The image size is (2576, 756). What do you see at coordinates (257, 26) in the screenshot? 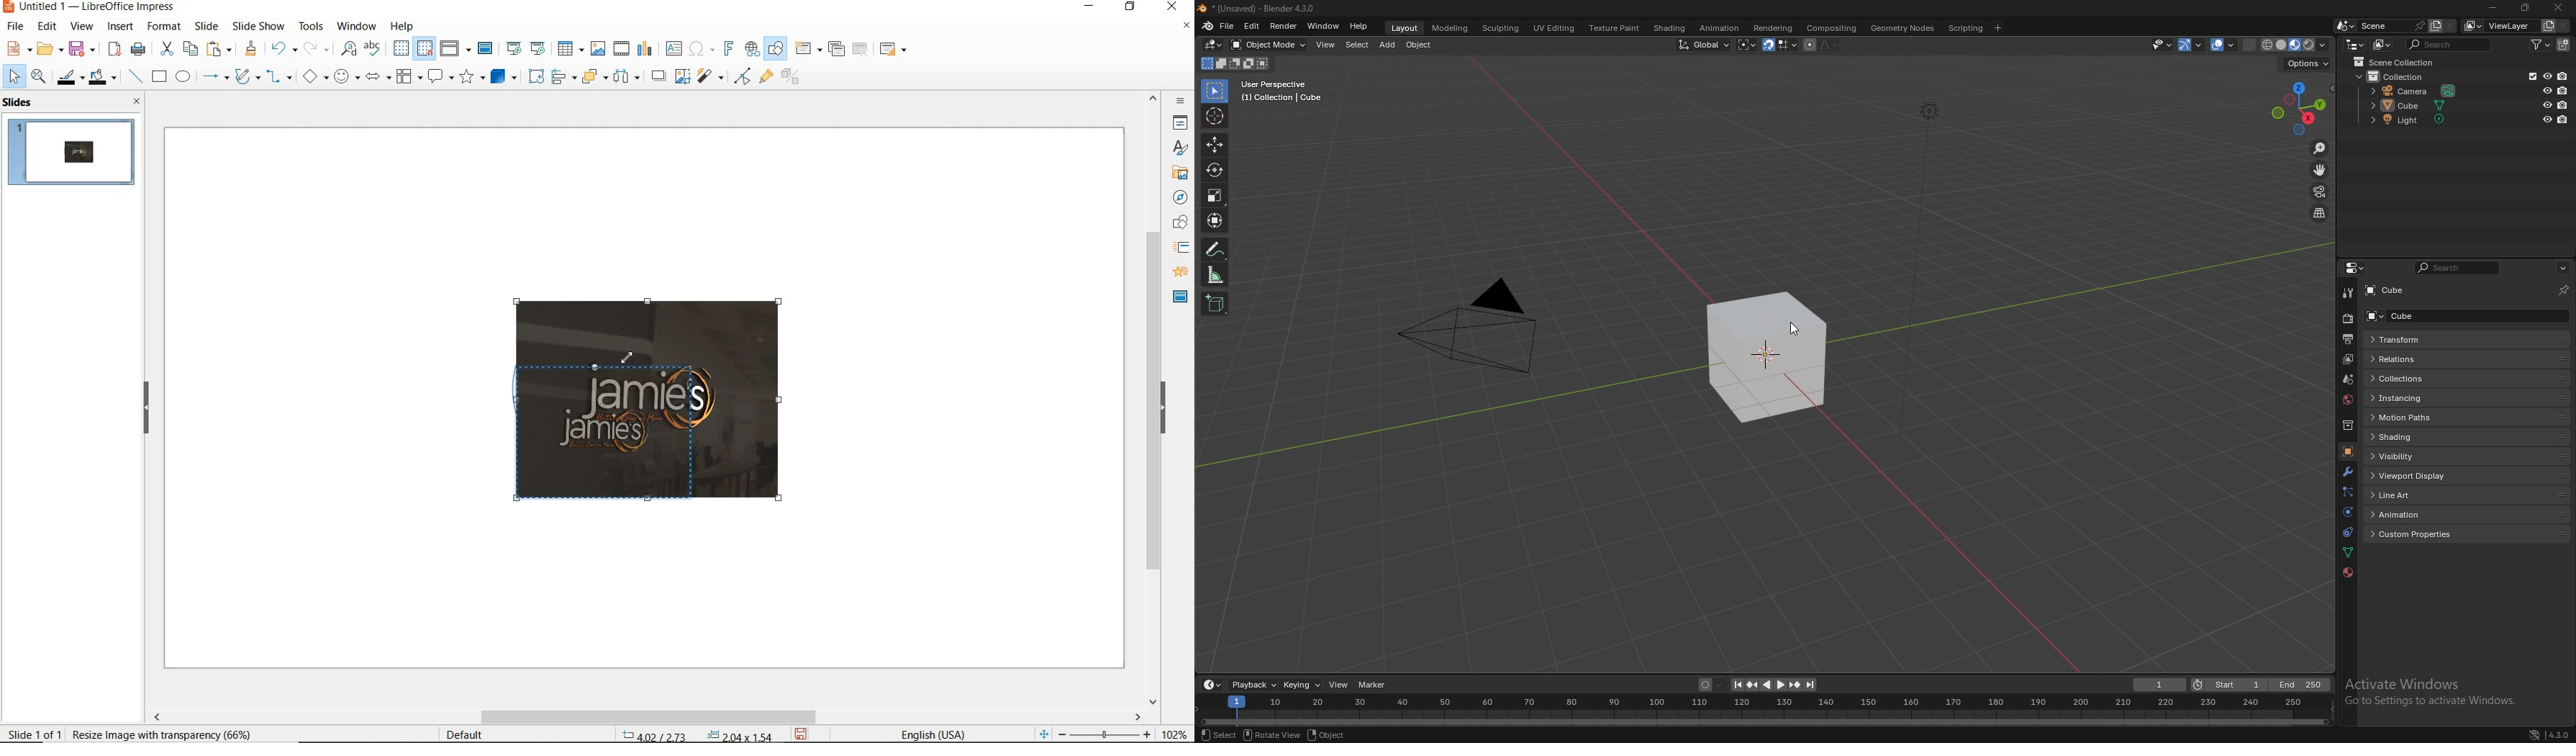
I see `slide show` at bounding box center [257, 26].